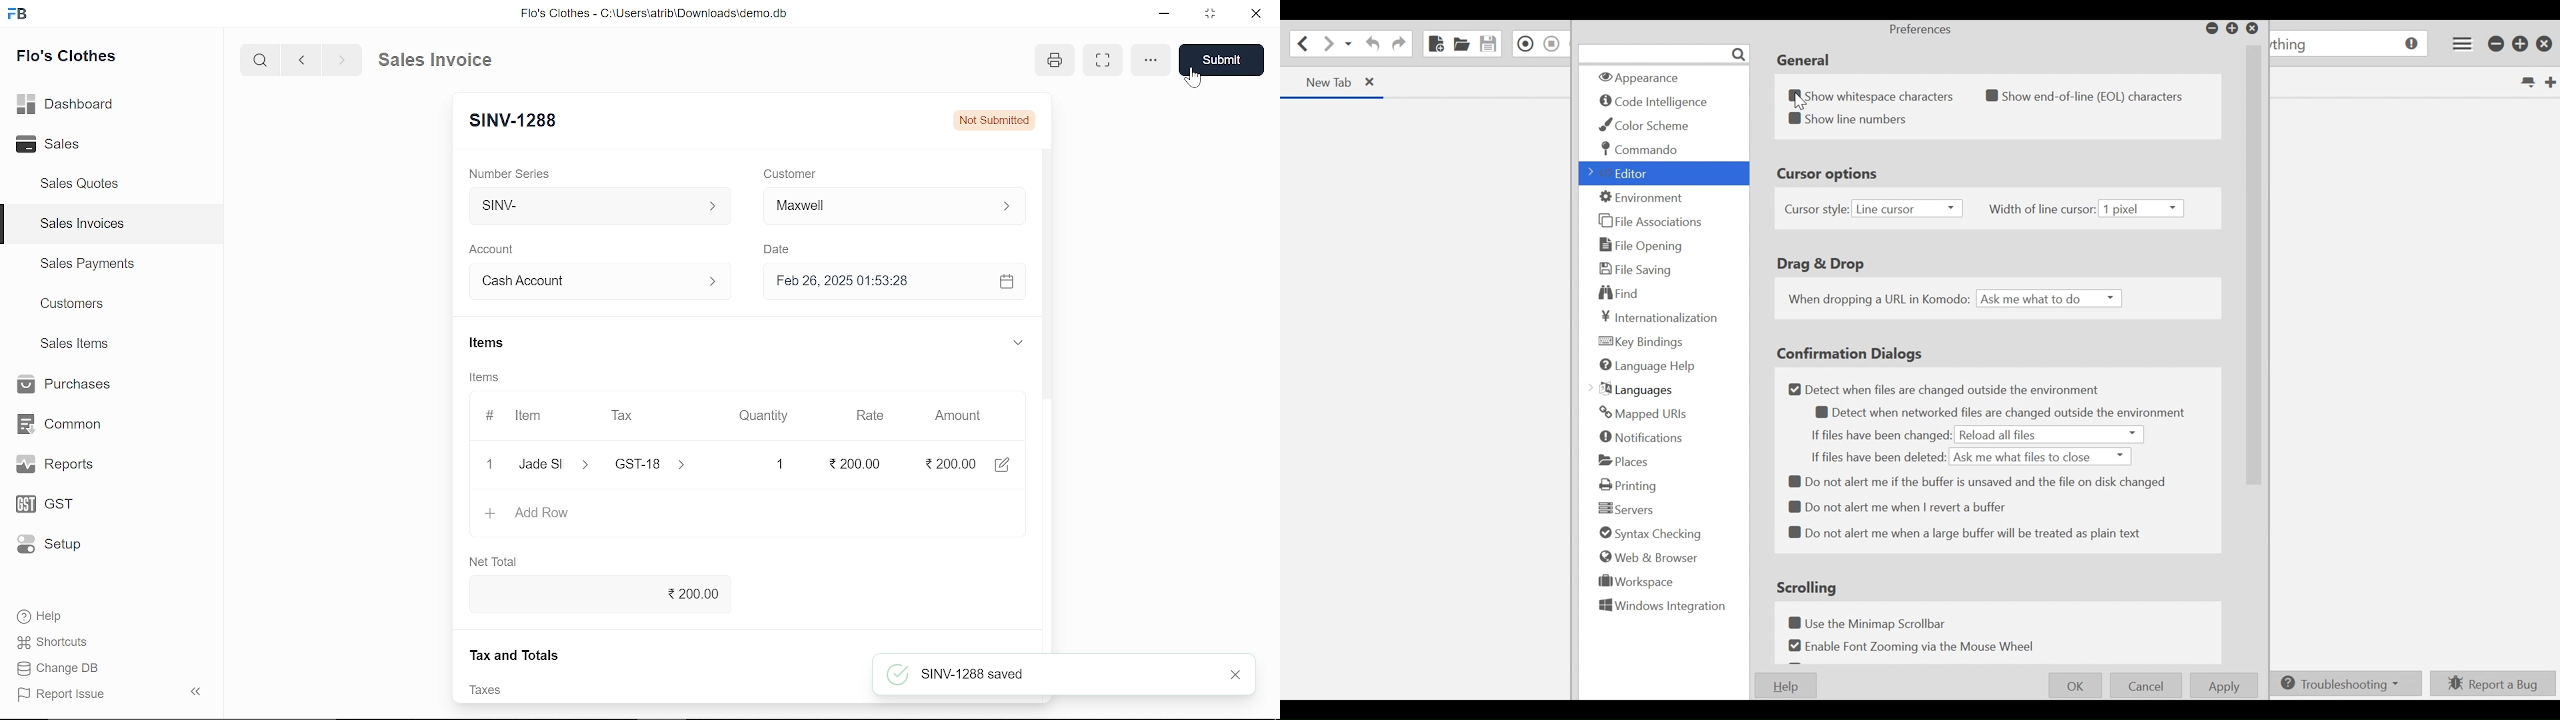 The image size is (2576, 728). What do you see at coordinates (1222, 60) in the screenshot?
I see `save` at bounding box center [1222, 60].